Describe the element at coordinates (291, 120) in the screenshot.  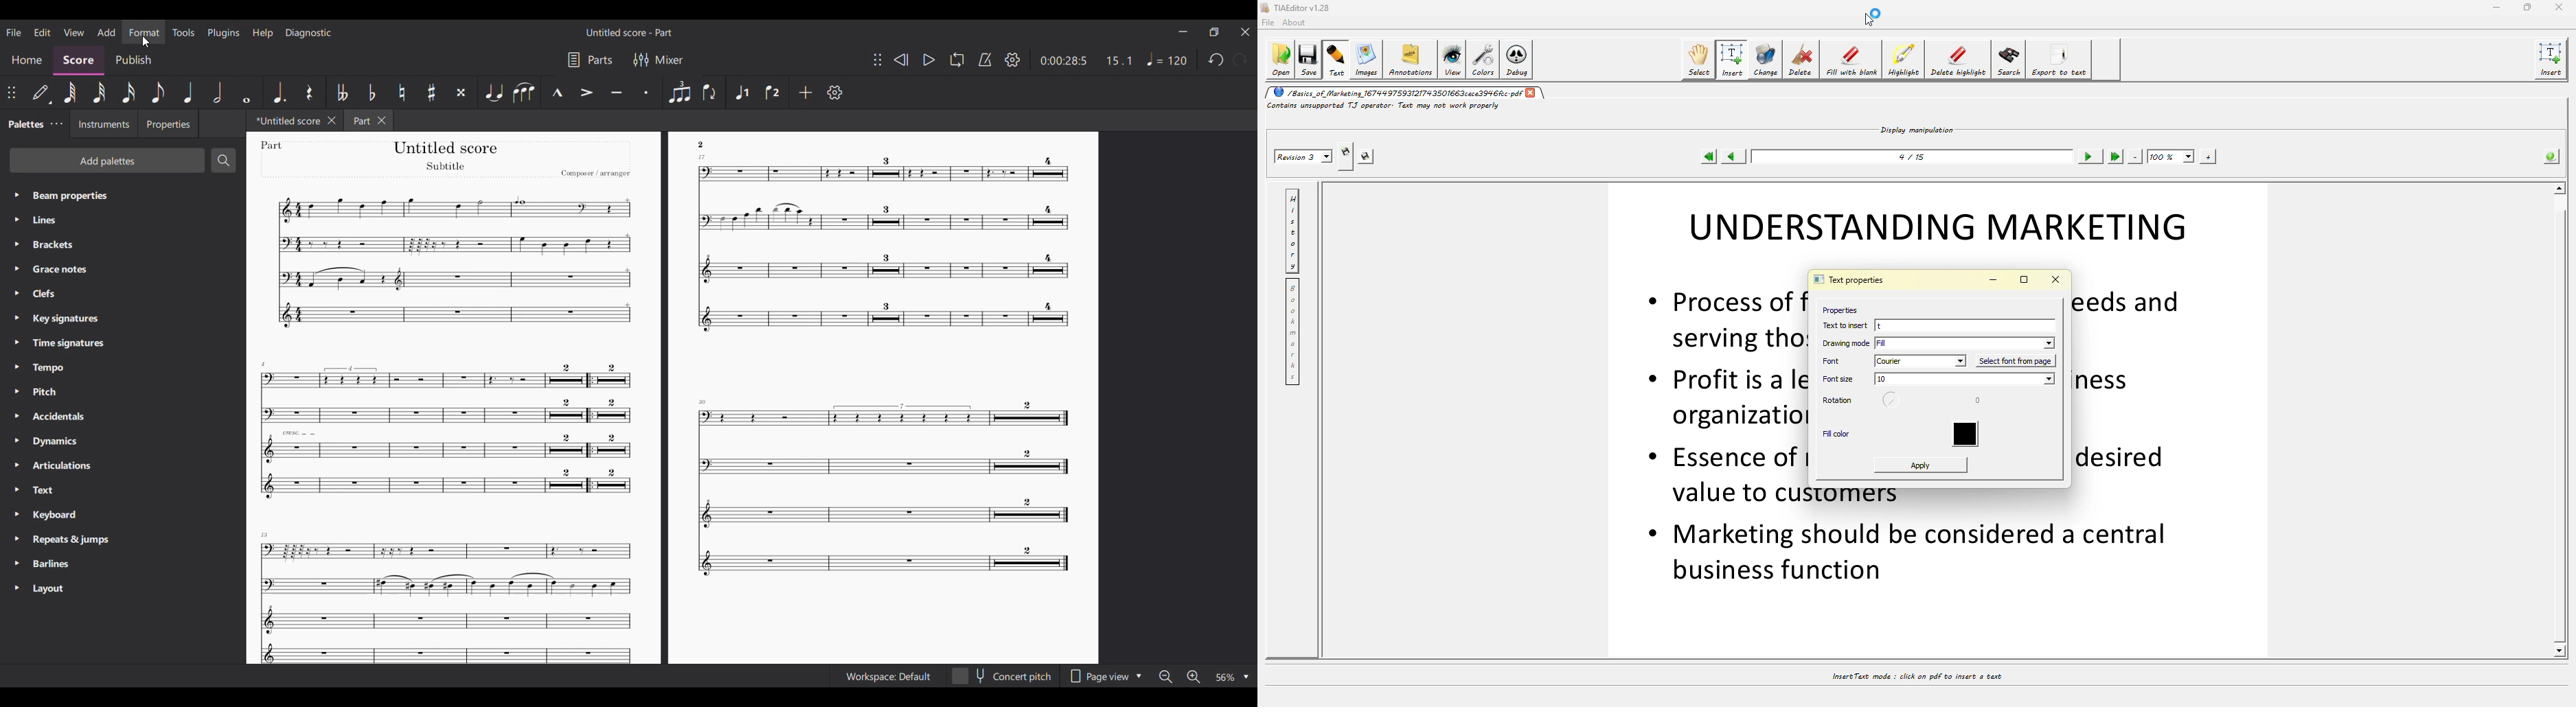
I see `Untitled score` at that location.